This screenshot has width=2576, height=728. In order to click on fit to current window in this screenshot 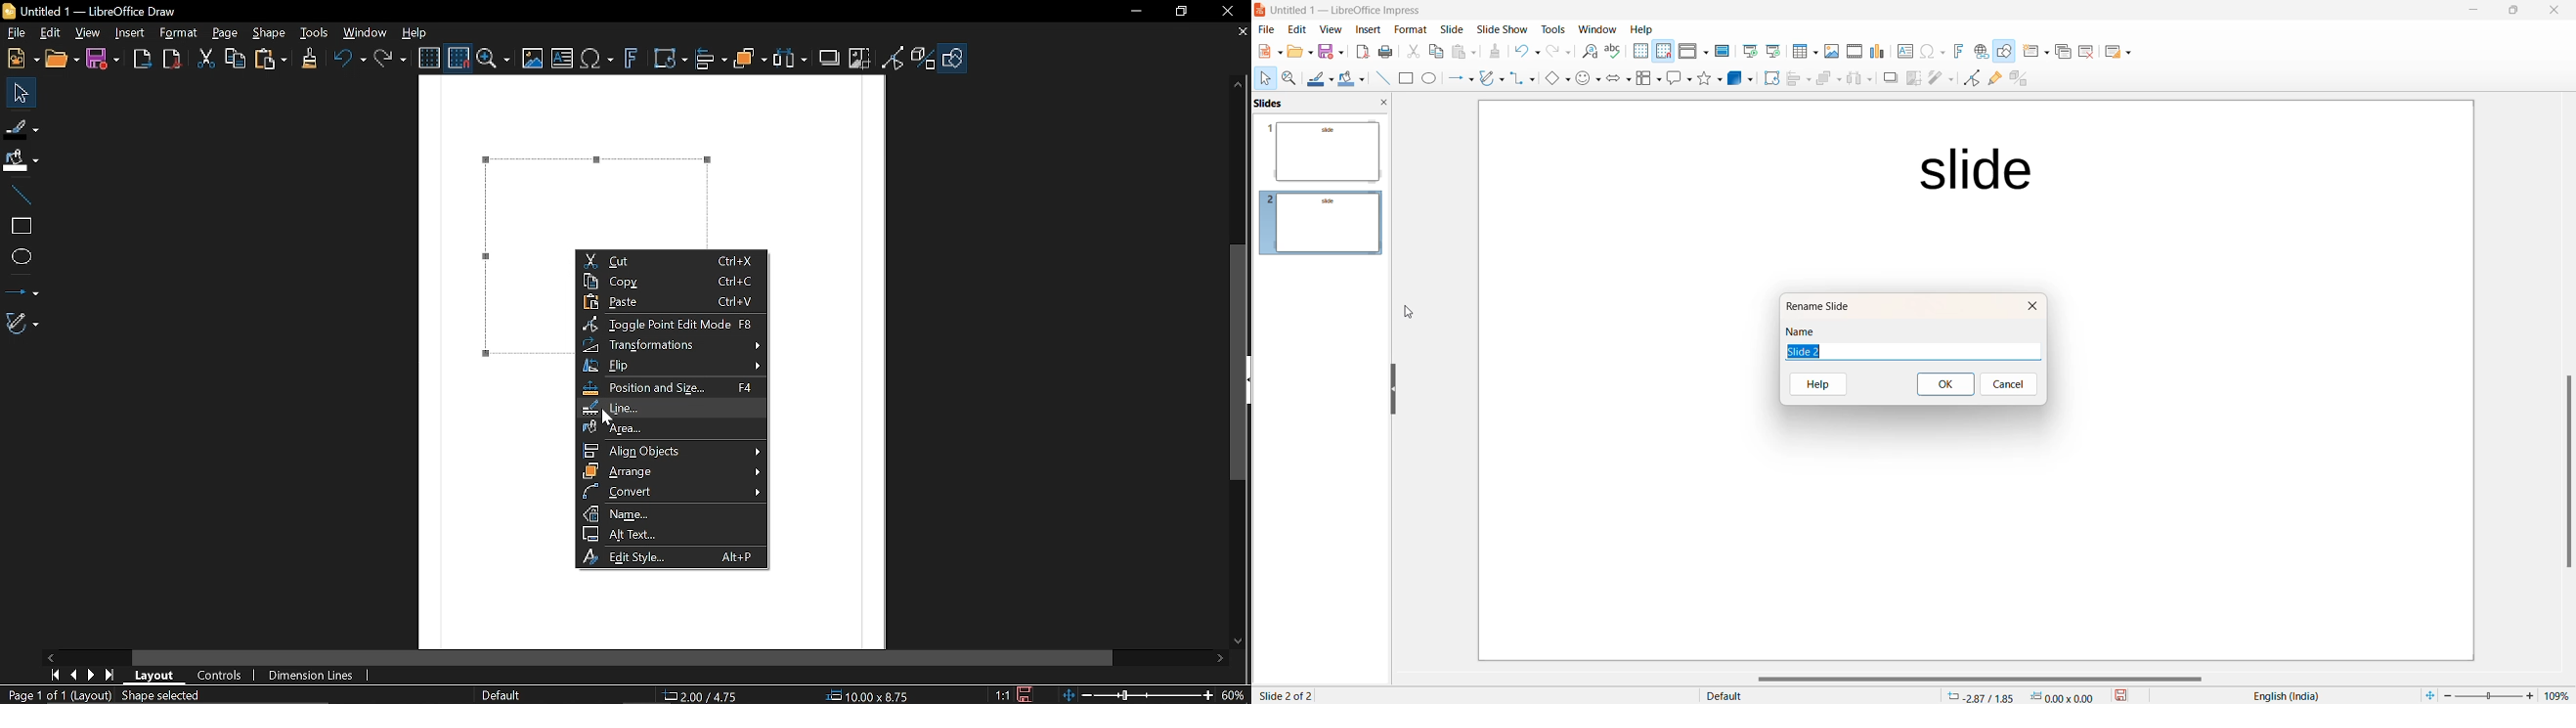, I will do `click(2427, 695)`.